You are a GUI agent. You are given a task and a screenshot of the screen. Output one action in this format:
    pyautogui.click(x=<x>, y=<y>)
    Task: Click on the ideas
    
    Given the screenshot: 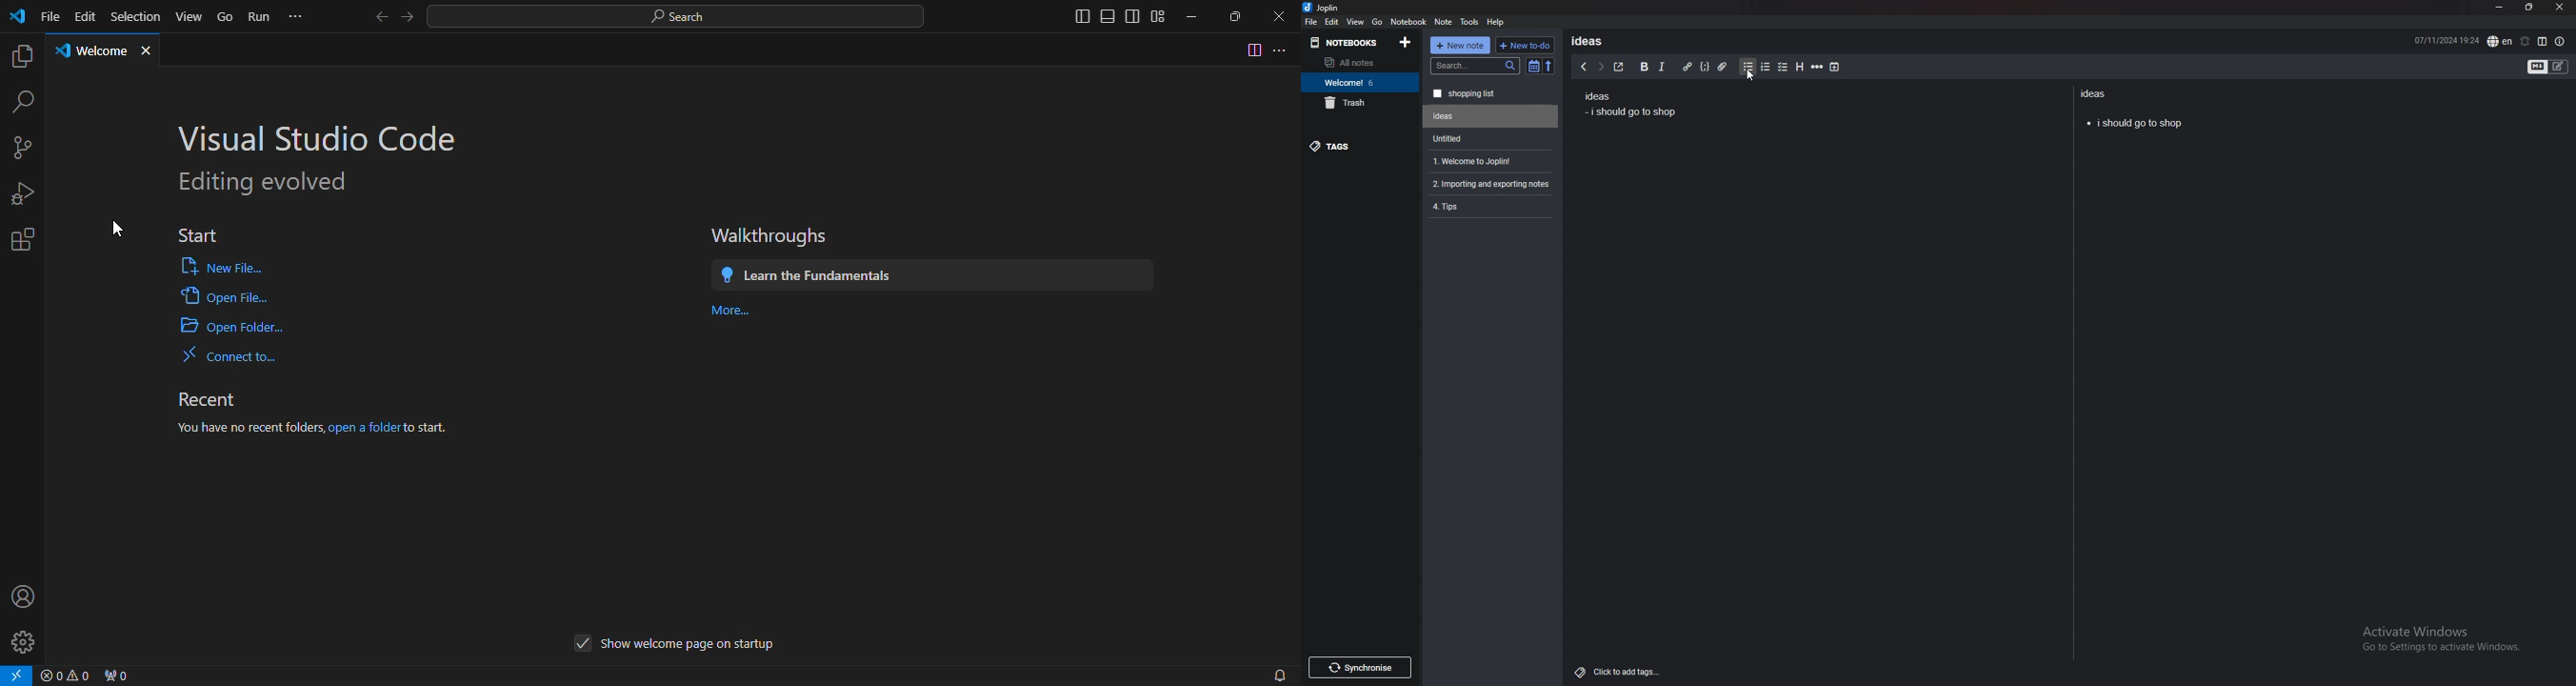 What is the action you would take?
    pyautogui.click(x=2097, y=93)
    